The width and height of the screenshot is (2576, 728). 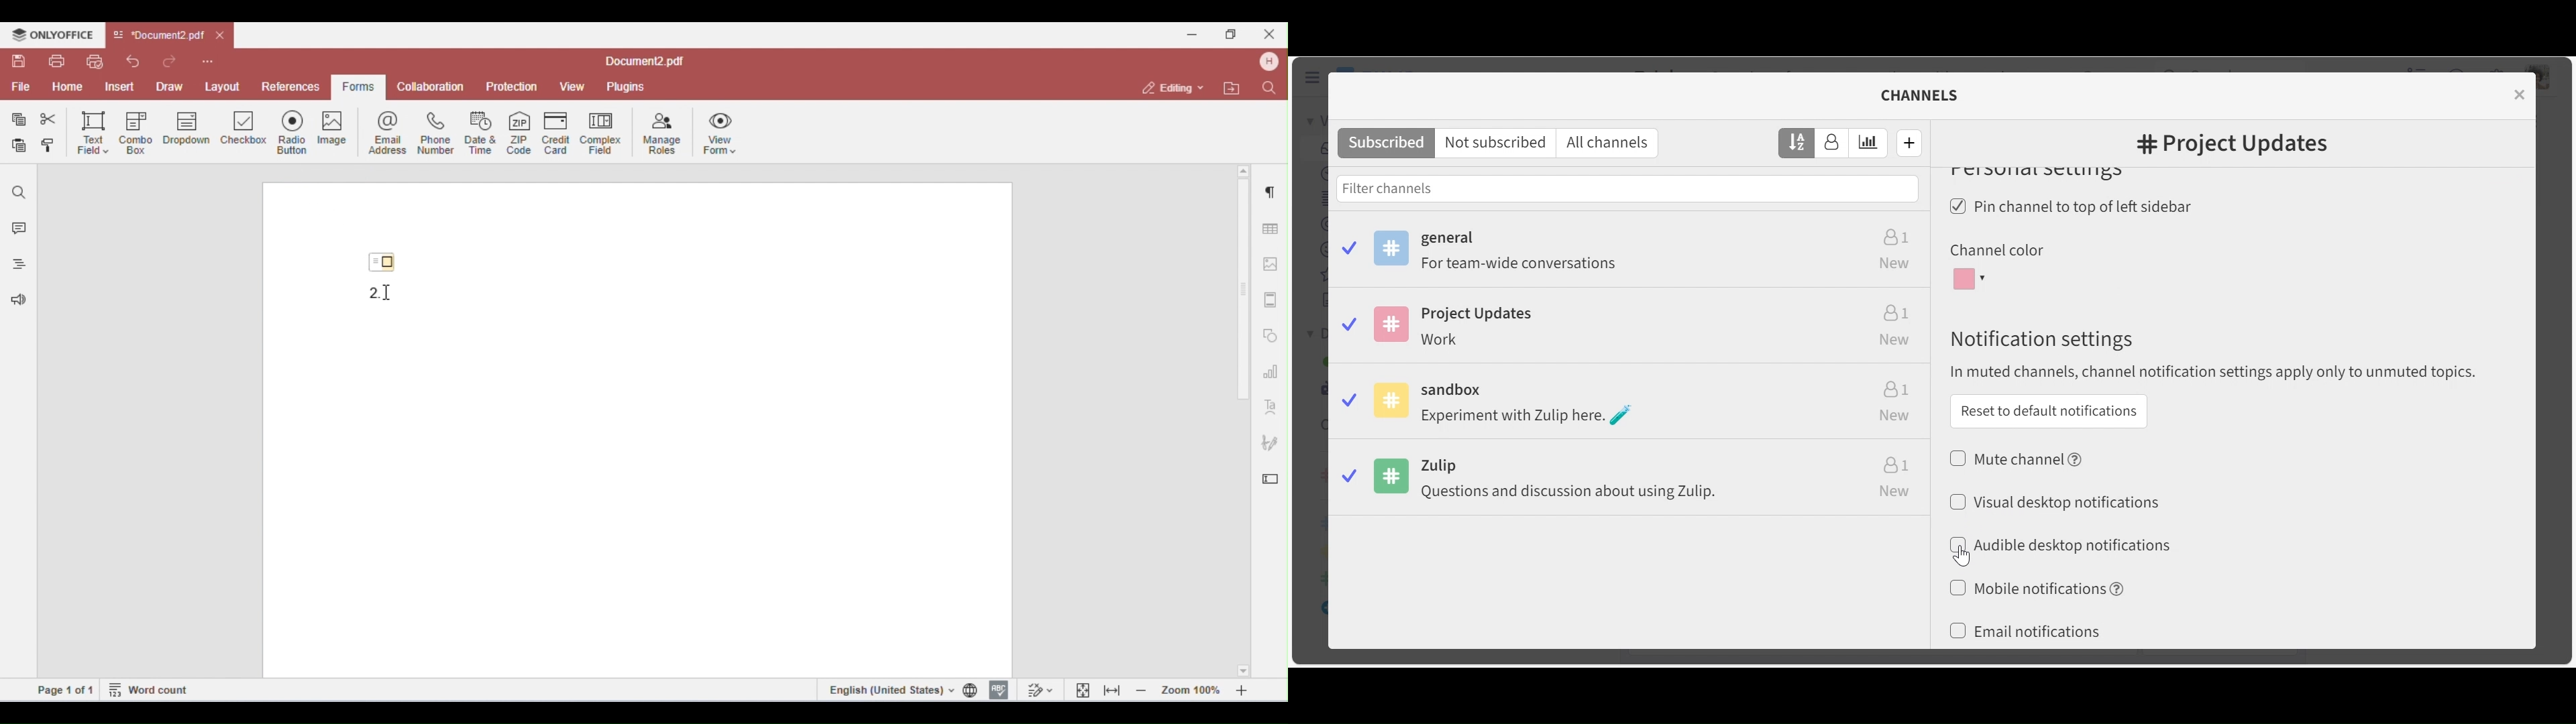 What do you see at coordinates (1633, 481) in the screenshot?
I see `Zulip` at bounding box center [1633, 481].